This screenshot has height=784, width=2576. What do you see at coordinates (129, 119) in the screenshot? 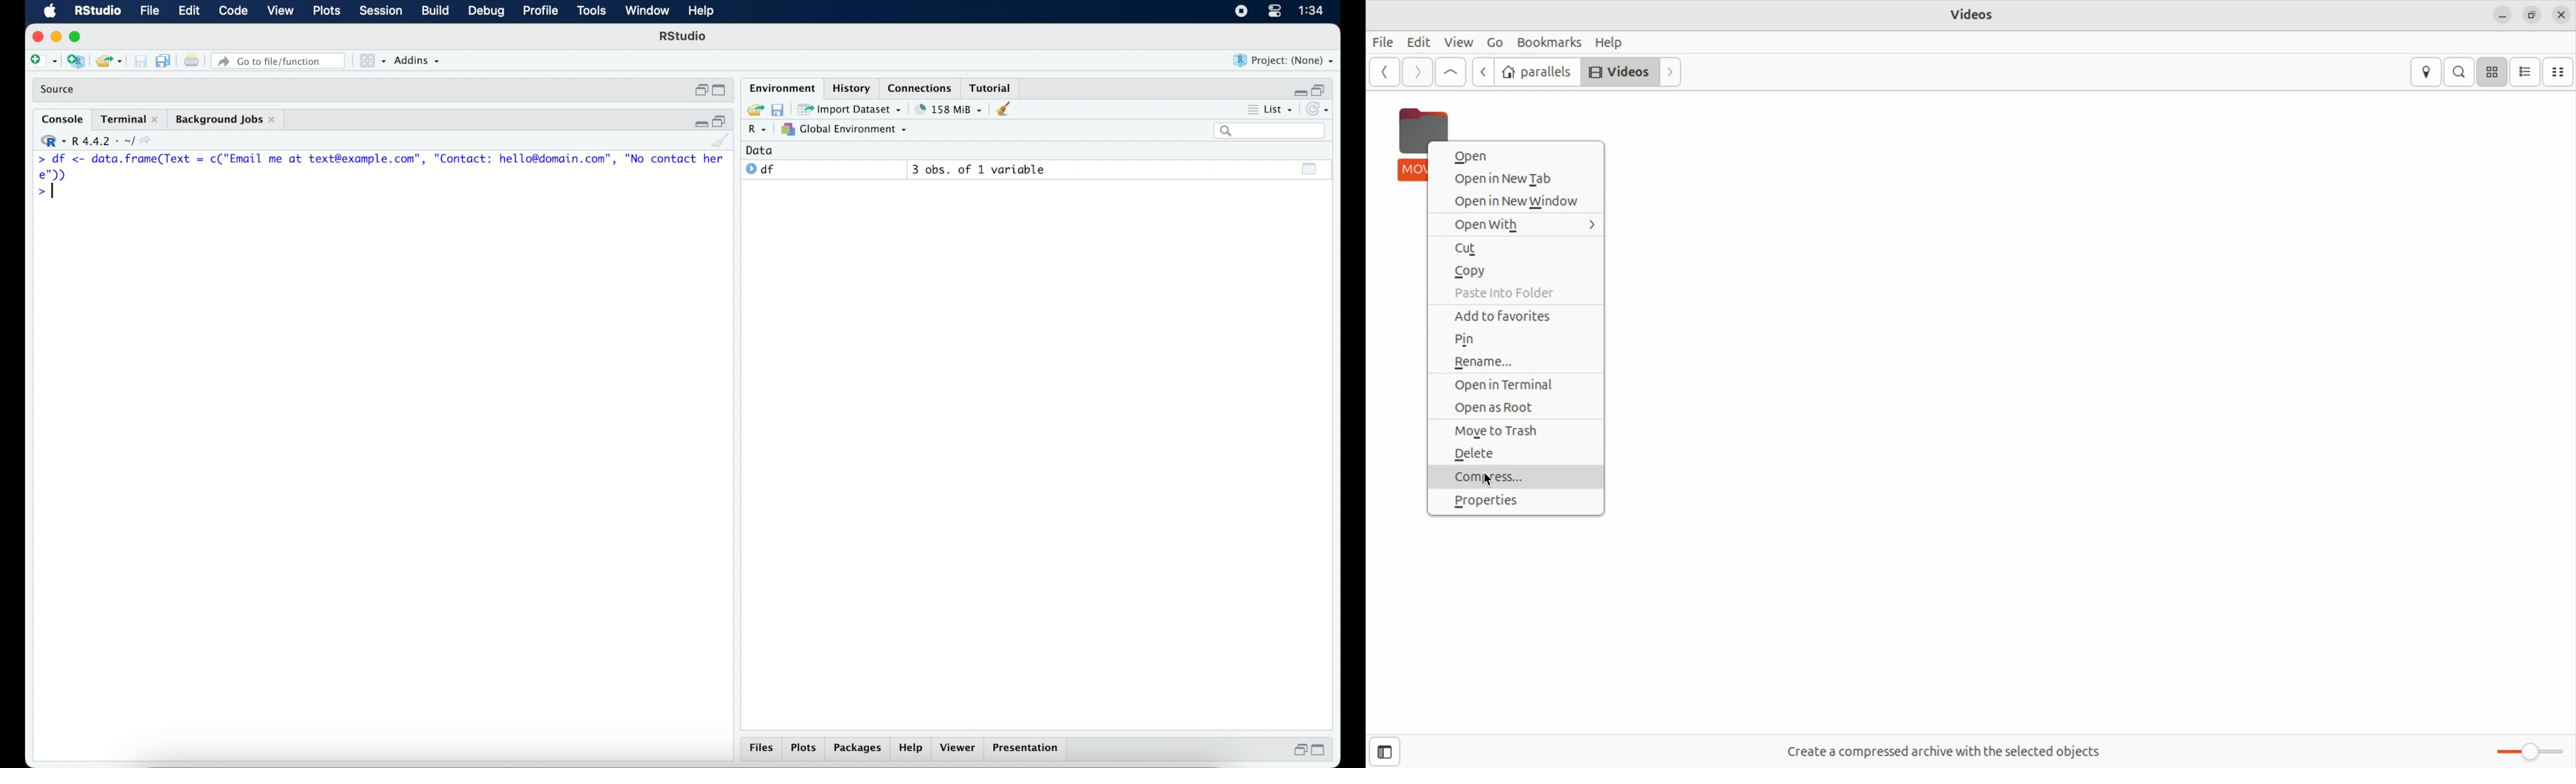
I see `terminal` at bounding box center [129, 119].